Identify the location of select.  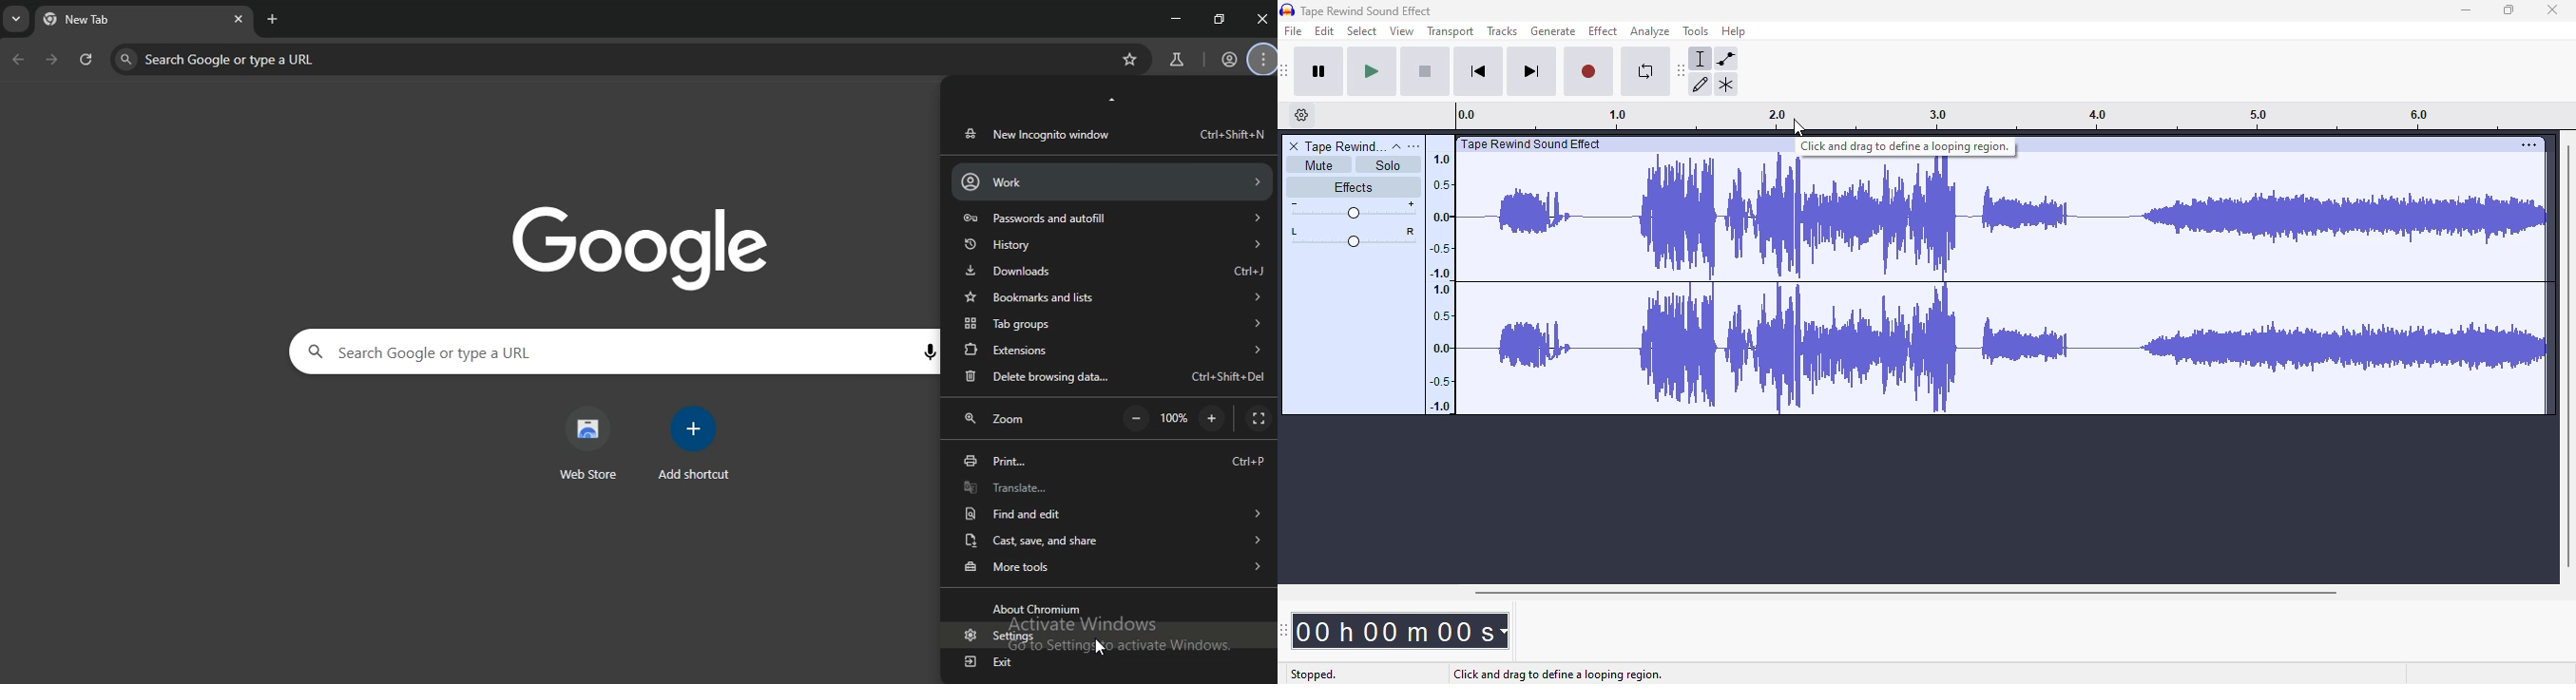
(1362, 31).